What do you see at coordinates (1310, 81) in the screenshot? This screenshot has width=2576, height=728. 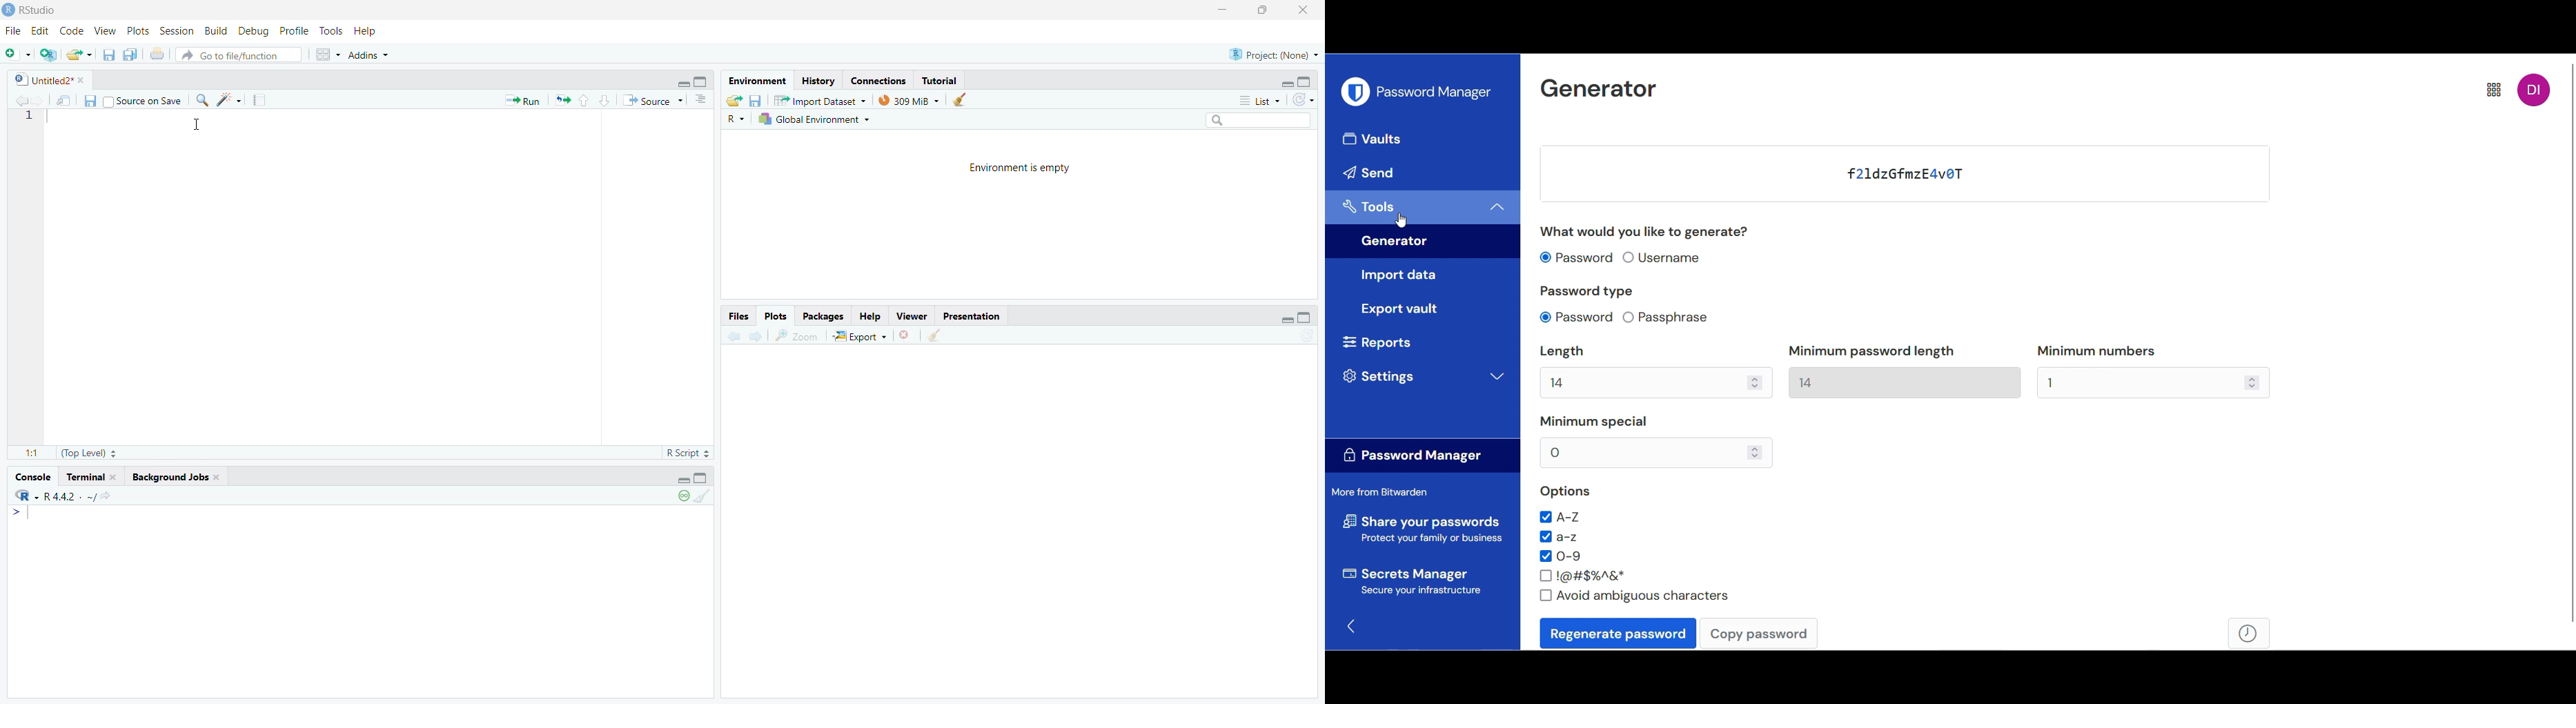 I see `maximise` at bounding box center [1310, 81].